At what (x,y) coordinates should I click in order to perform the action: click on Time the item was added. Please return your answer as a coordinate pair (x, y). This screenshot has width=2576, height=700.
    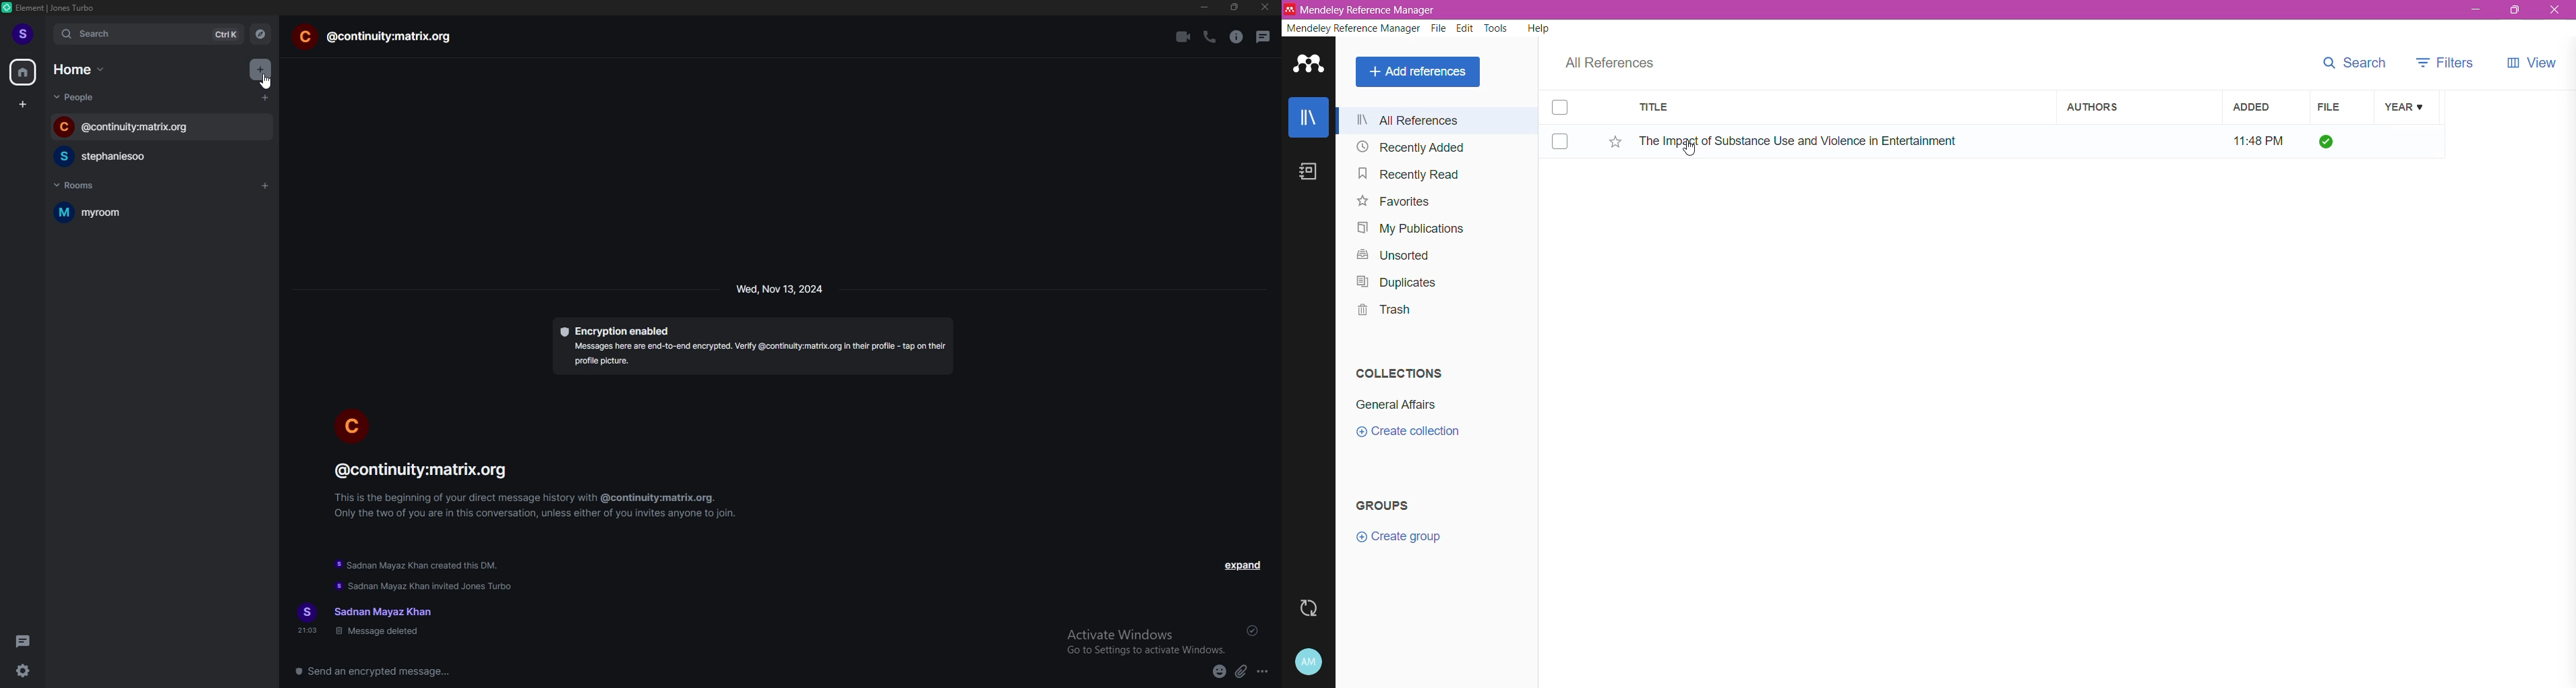
    Looking at the image, I should click on (2265, 142).